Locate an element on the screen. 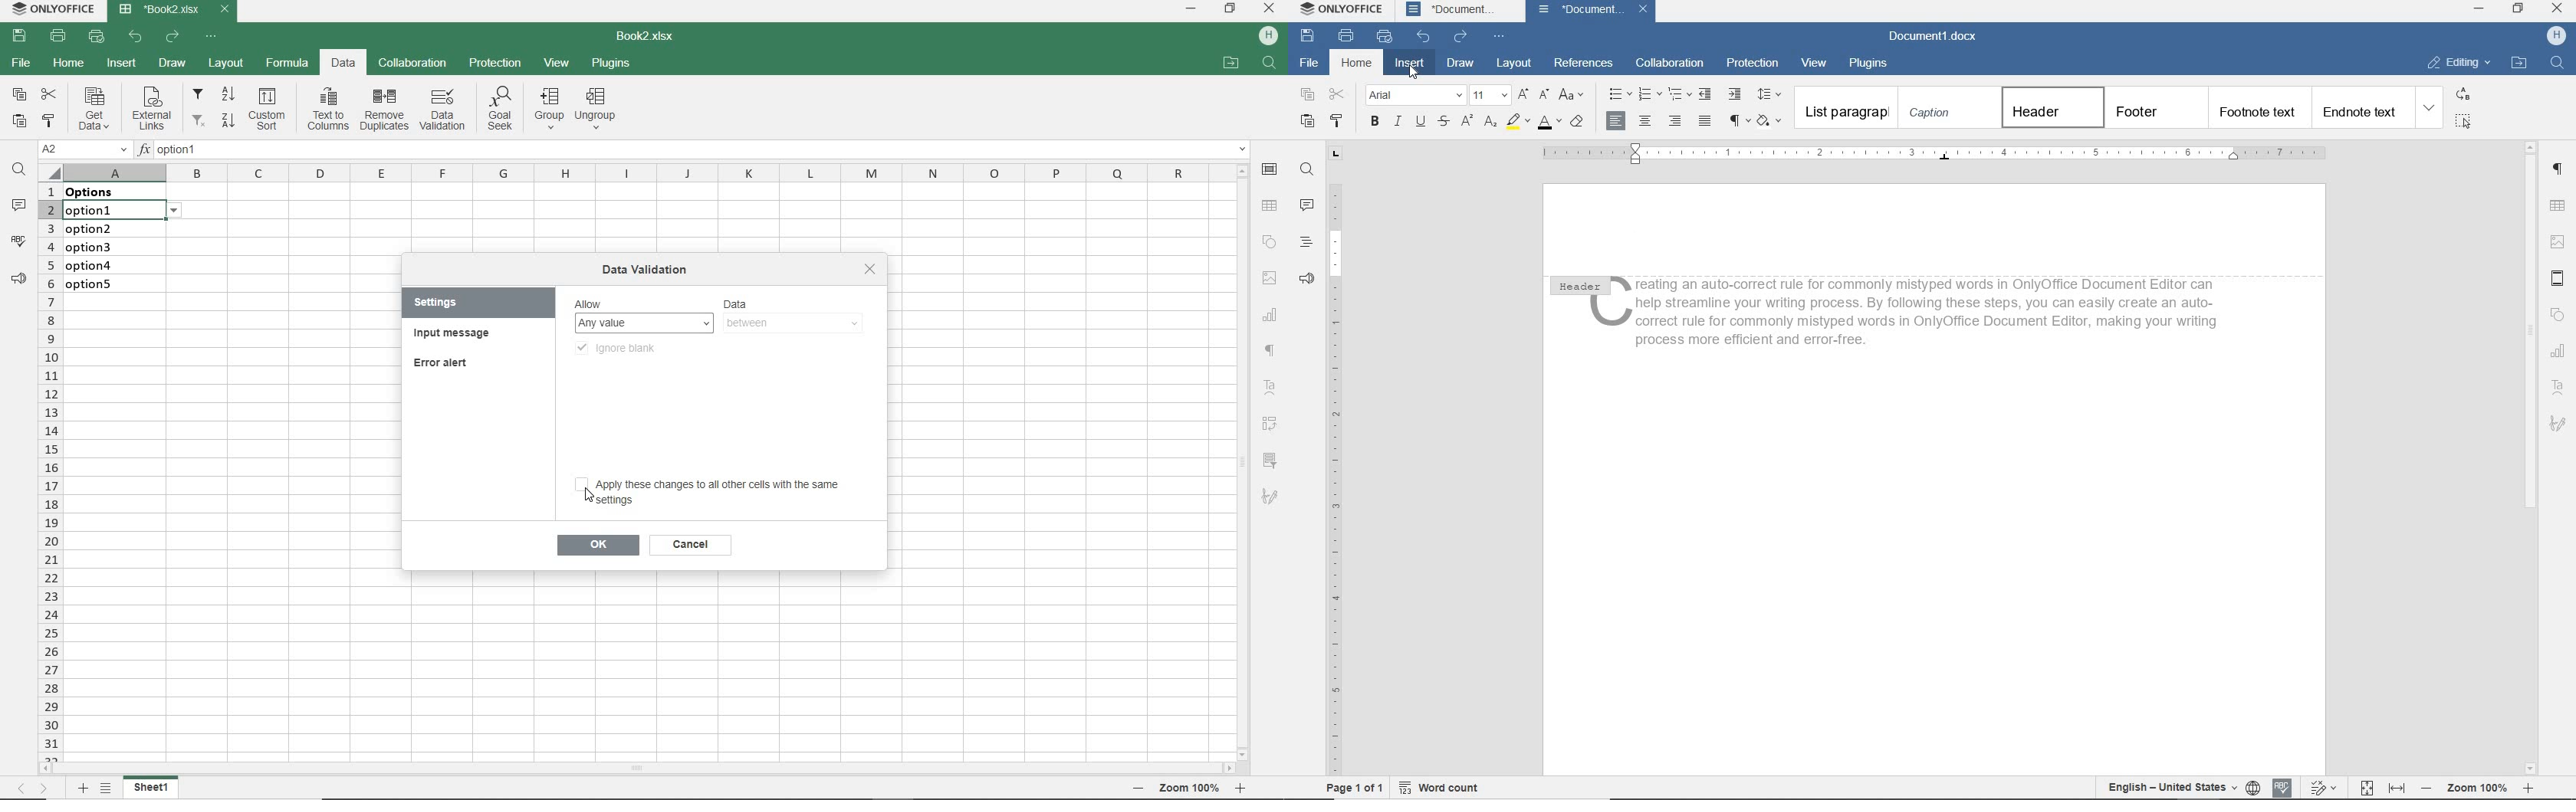 The height and width of the screenshot is (812, 2576). English — United States + ({[) is located at coordinates (2174, 788).